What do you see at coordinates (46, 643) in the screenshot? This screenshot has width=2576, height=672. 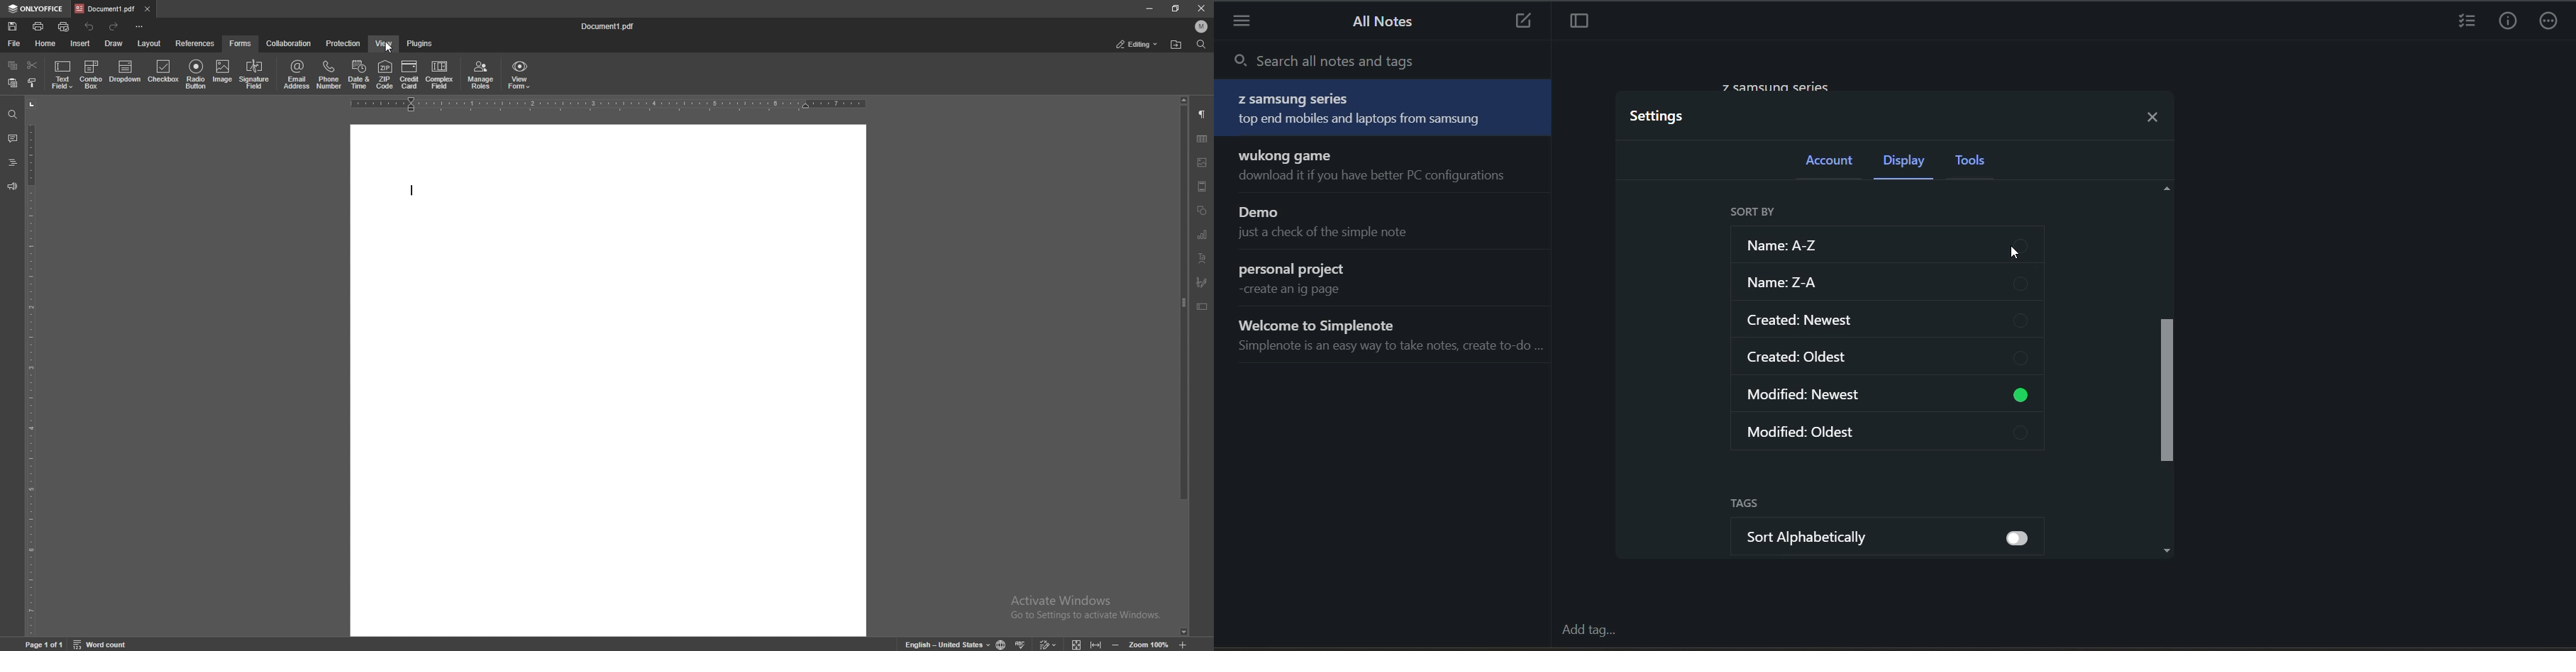 I see `page` at bounding box center [46, 643].